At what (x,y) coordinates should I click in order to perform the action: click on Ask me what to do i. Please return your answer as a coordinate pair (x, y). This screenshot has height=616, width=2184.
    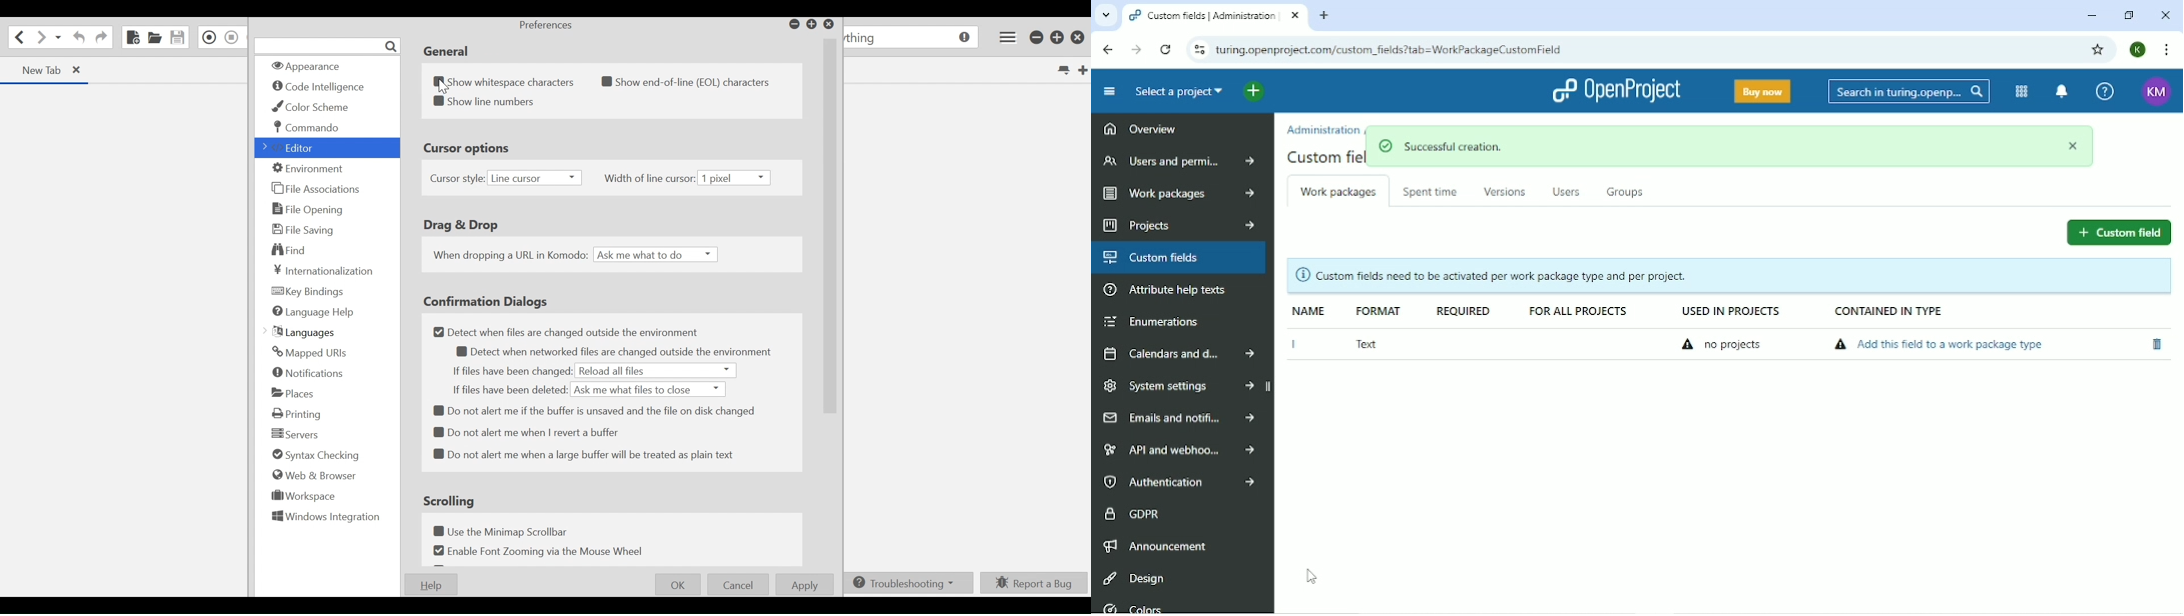
    Looking at the image, I should click on (656, 254).